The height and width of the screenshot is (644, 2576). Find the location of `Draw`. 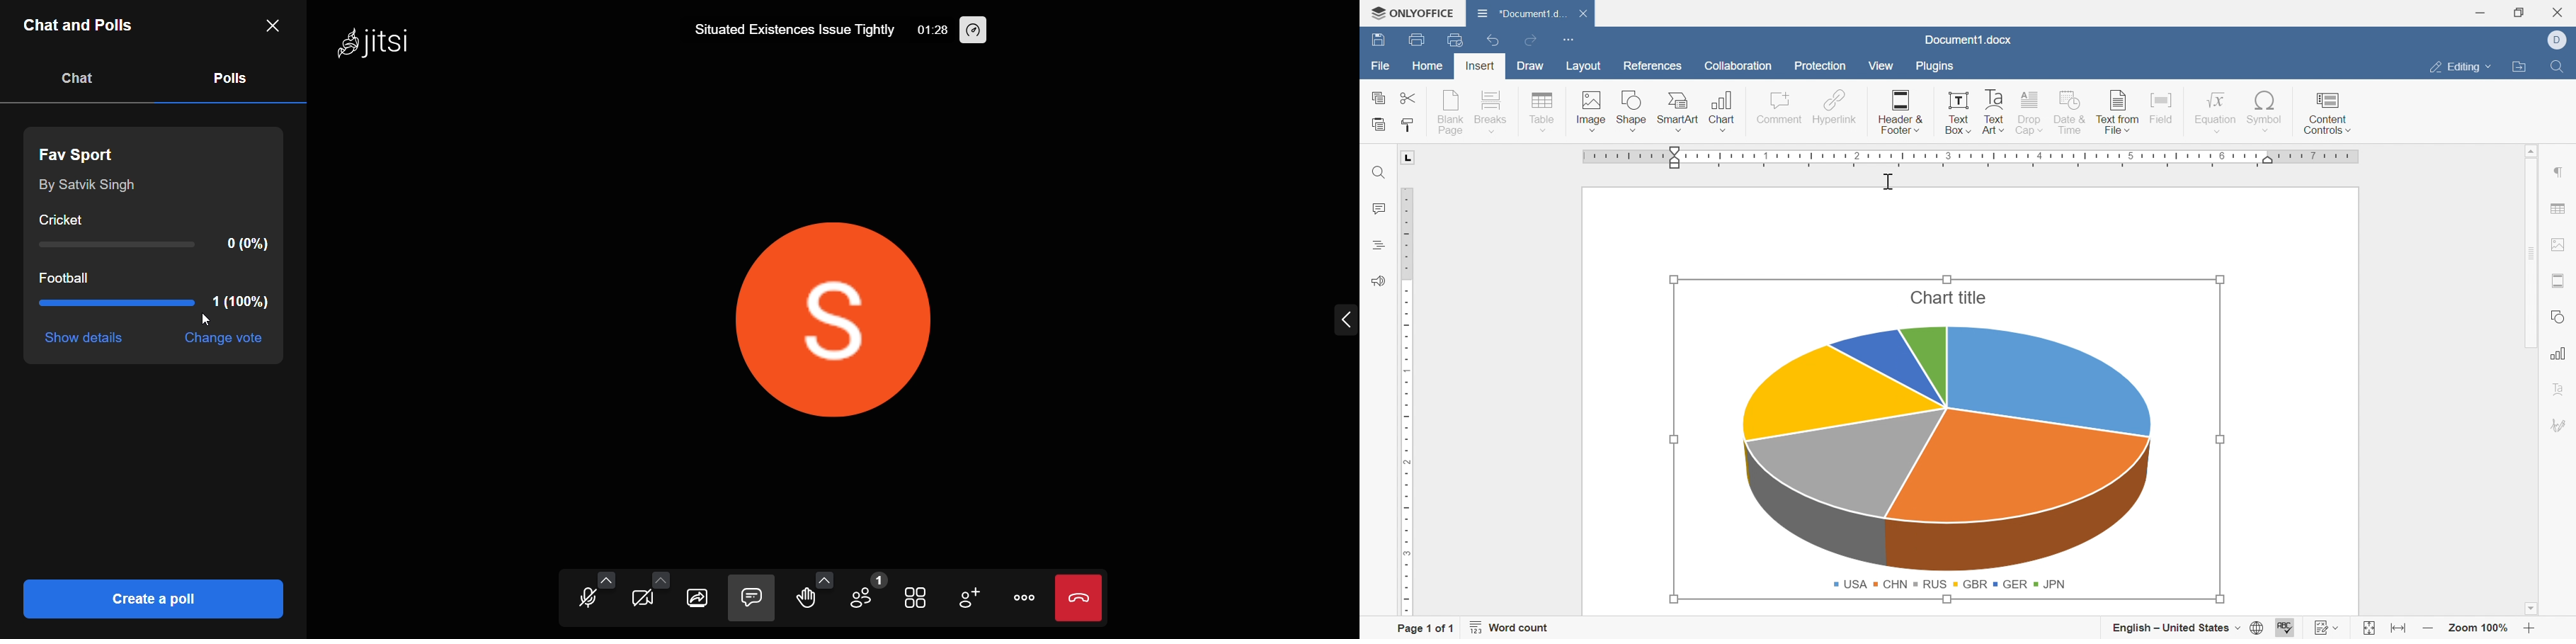

Draw is located at coordinates (1532, 65).